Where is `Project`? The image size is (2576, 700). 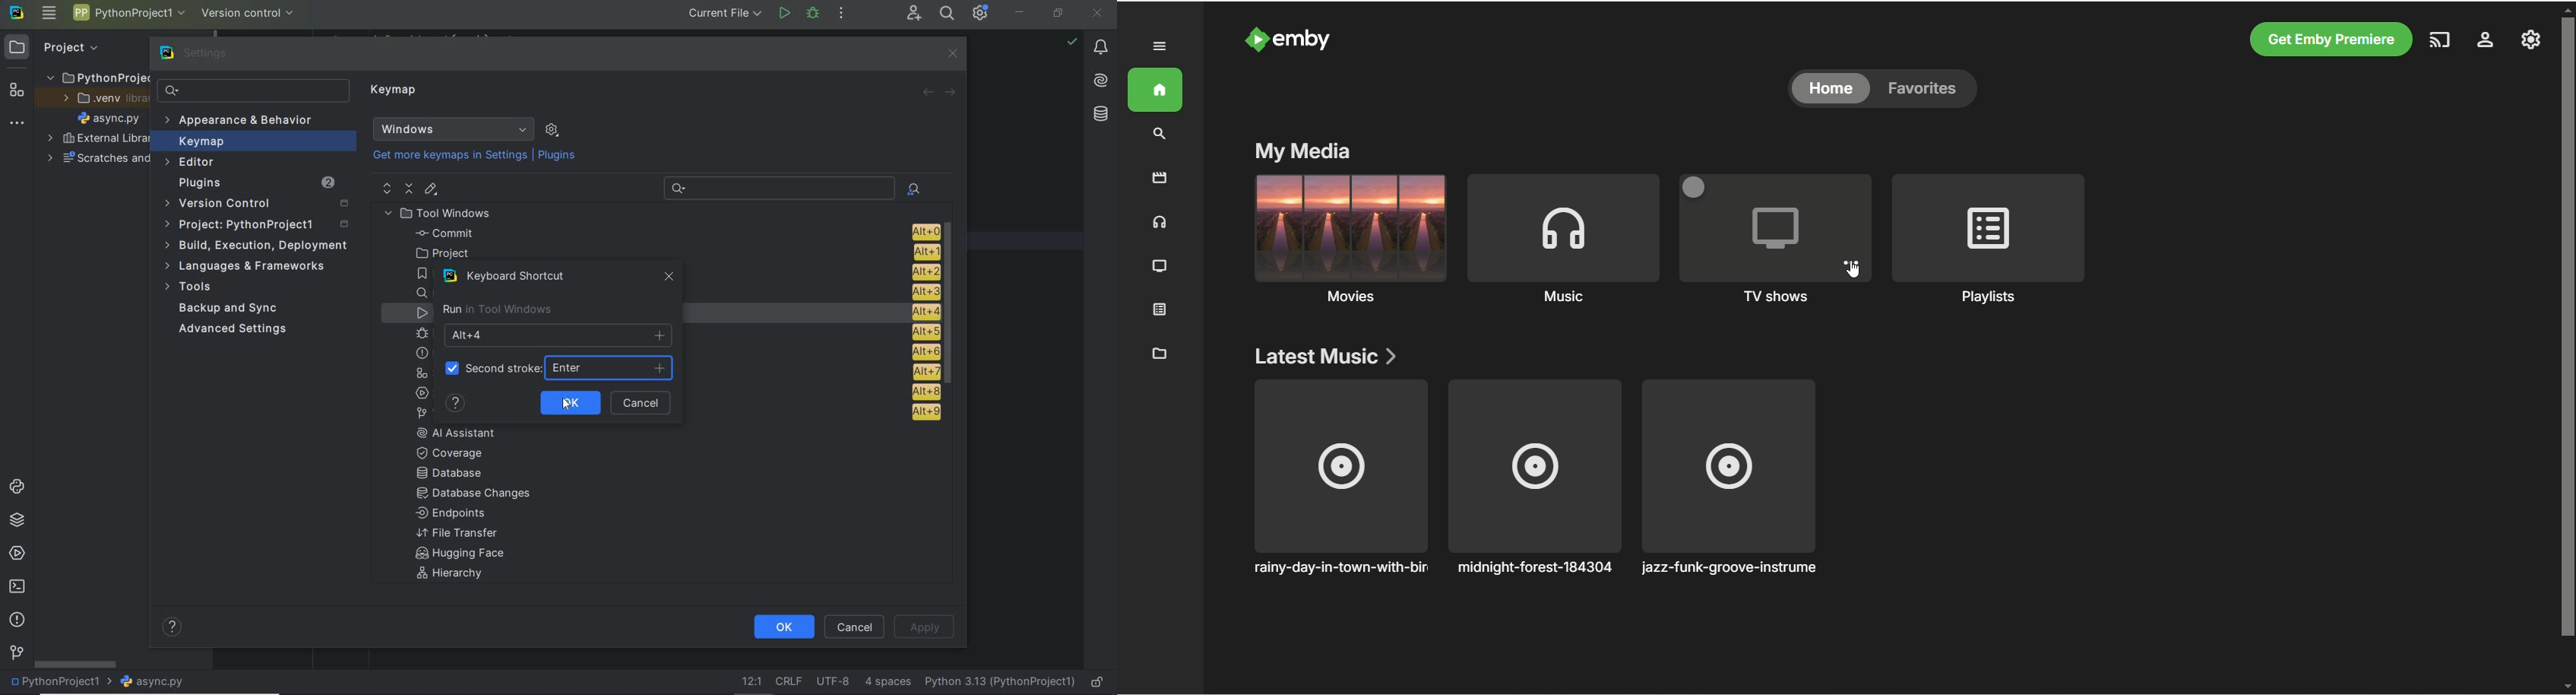 Project is located at coordinates (57, 47).